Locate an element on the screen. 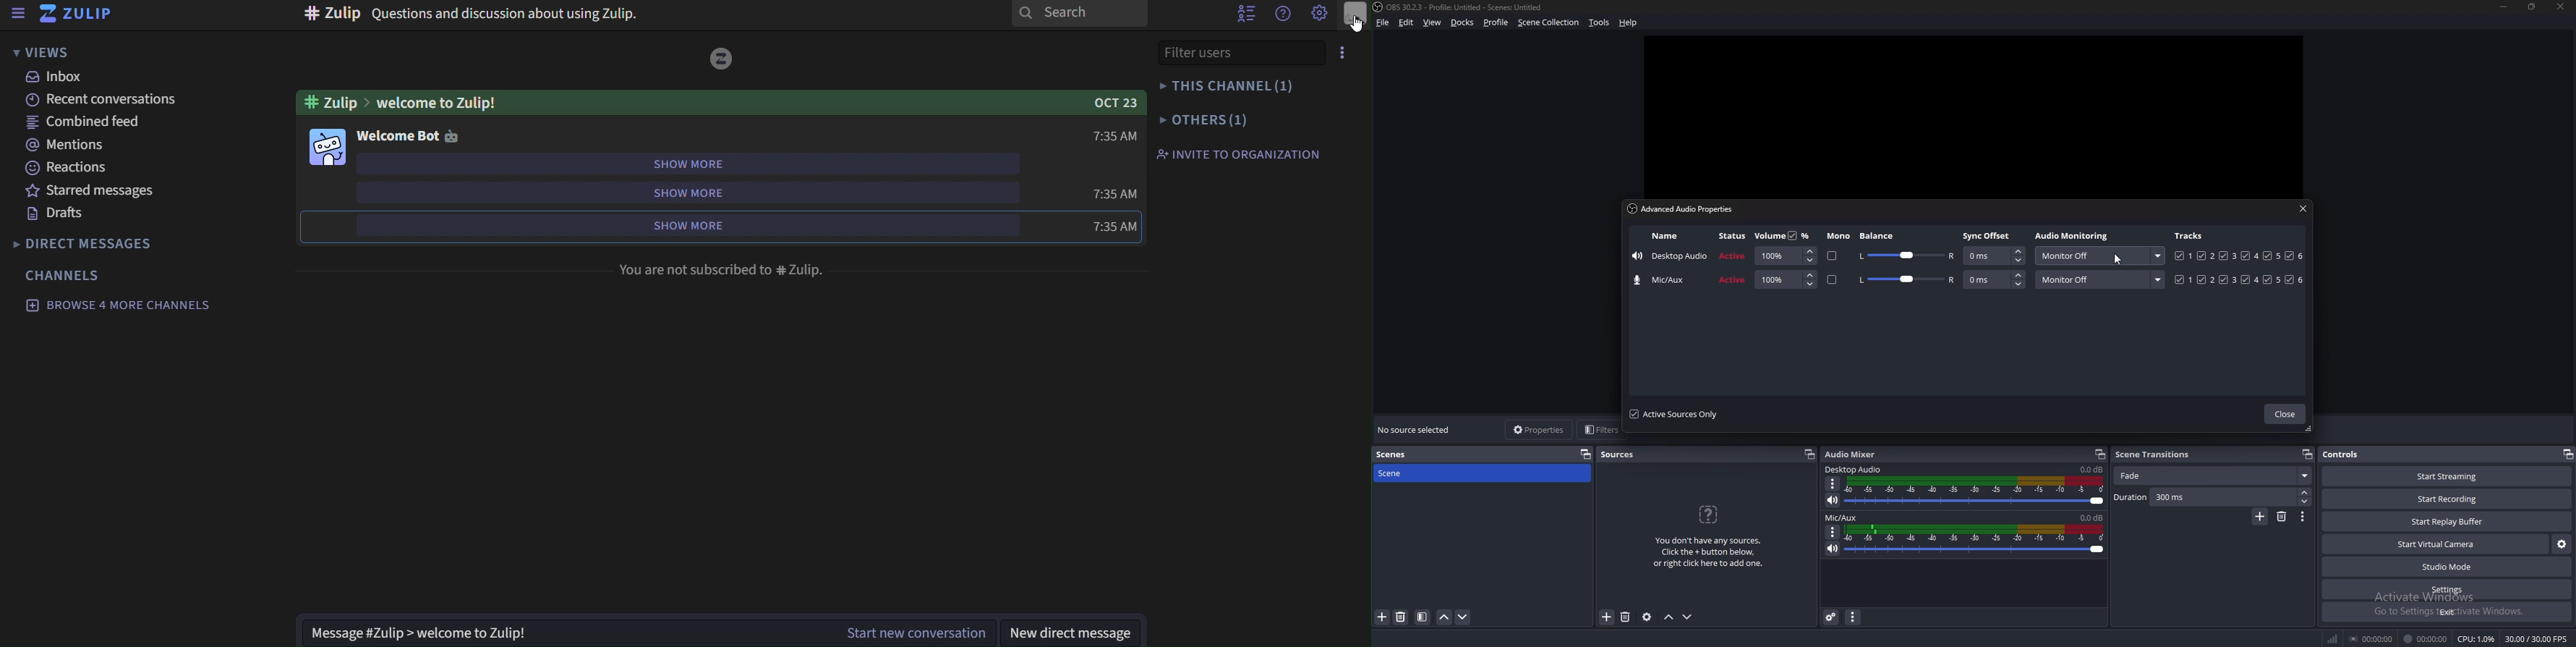 Image resolution: width=2576 pixels, height=672 pixels. close is located at coordinates (2285, 414).